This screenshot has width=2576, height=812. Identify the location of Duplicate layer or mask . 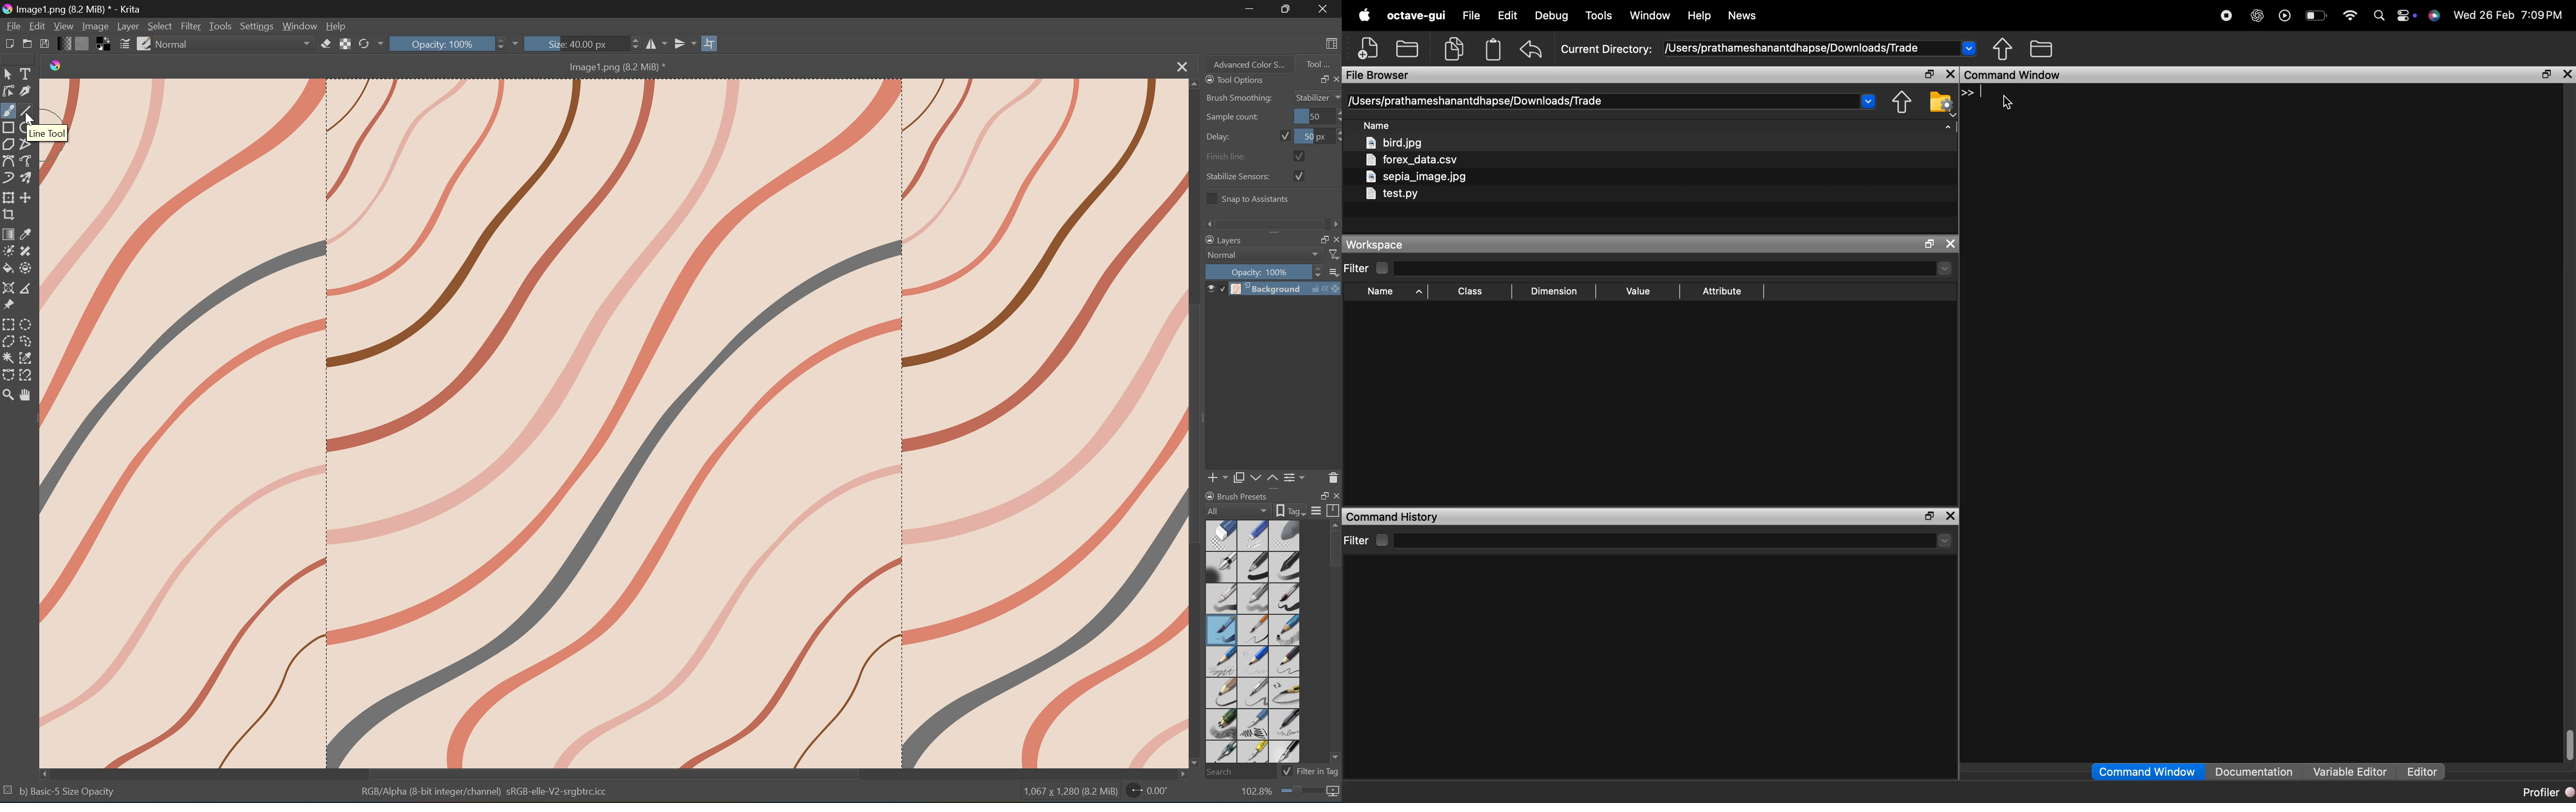
(1238, 477).